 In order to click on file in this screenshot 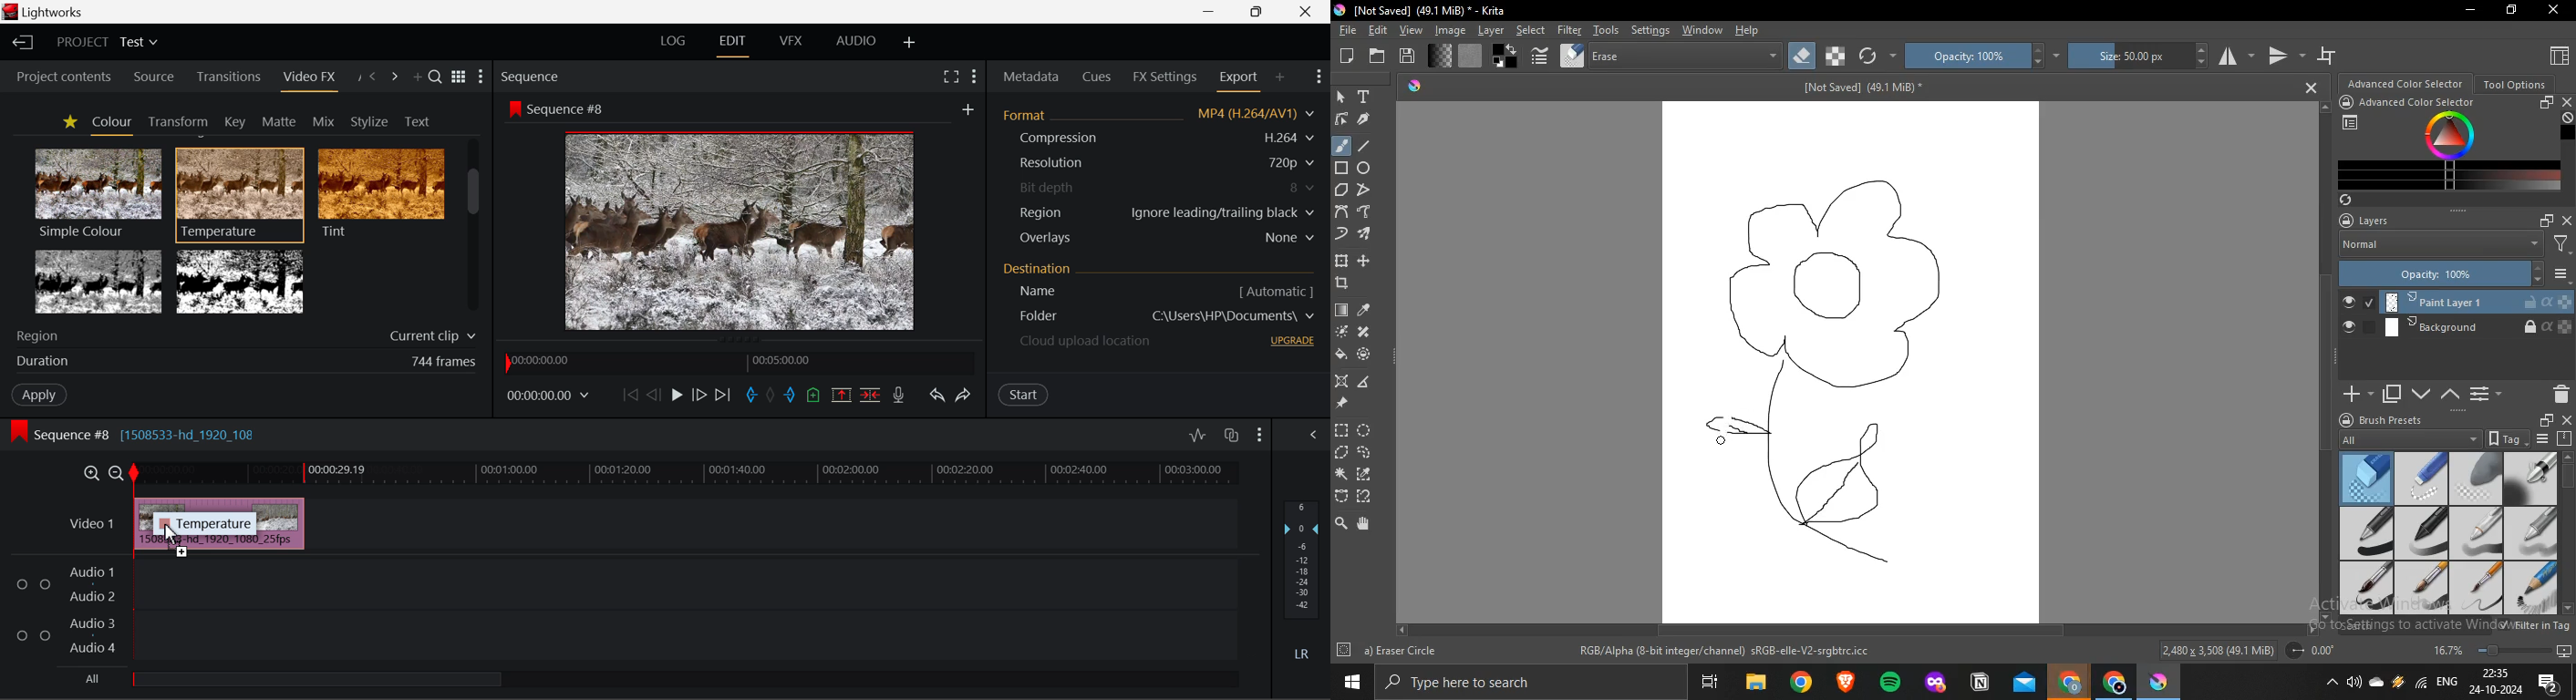, I will do `click(1349, 31)`.